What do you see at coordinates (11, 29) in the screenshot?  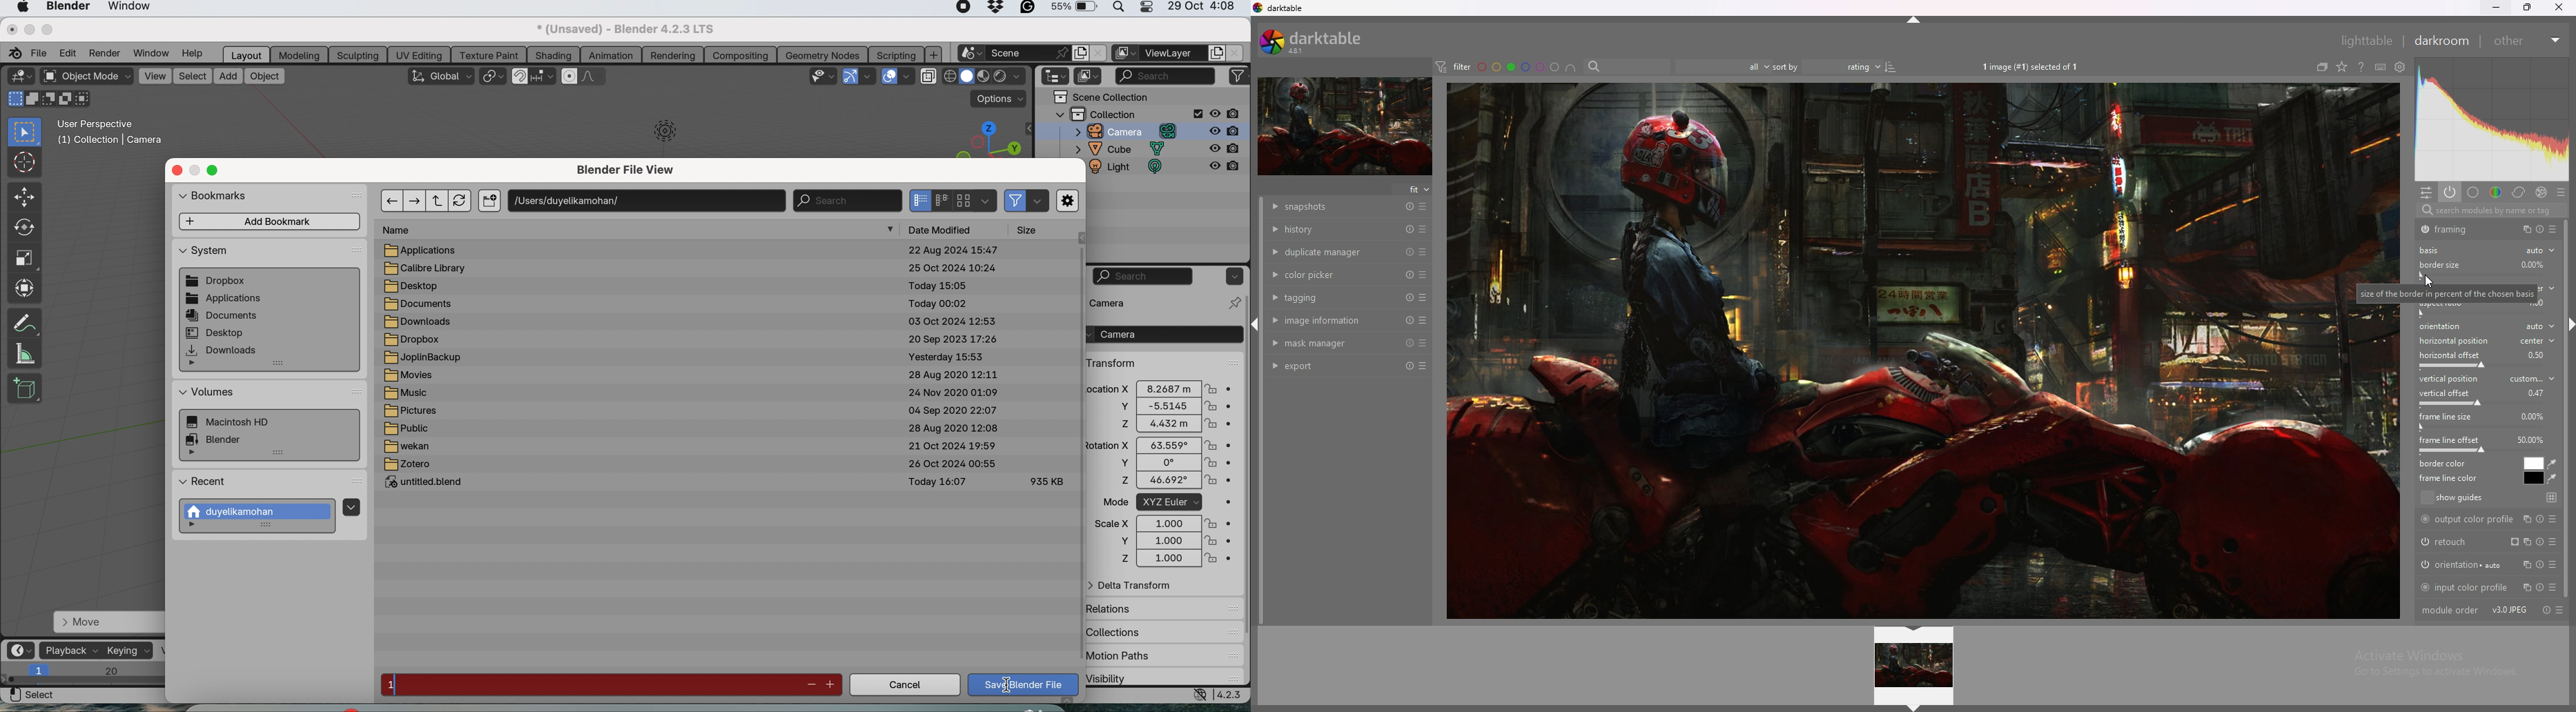 I see `close` at bounding box center [11, 29].